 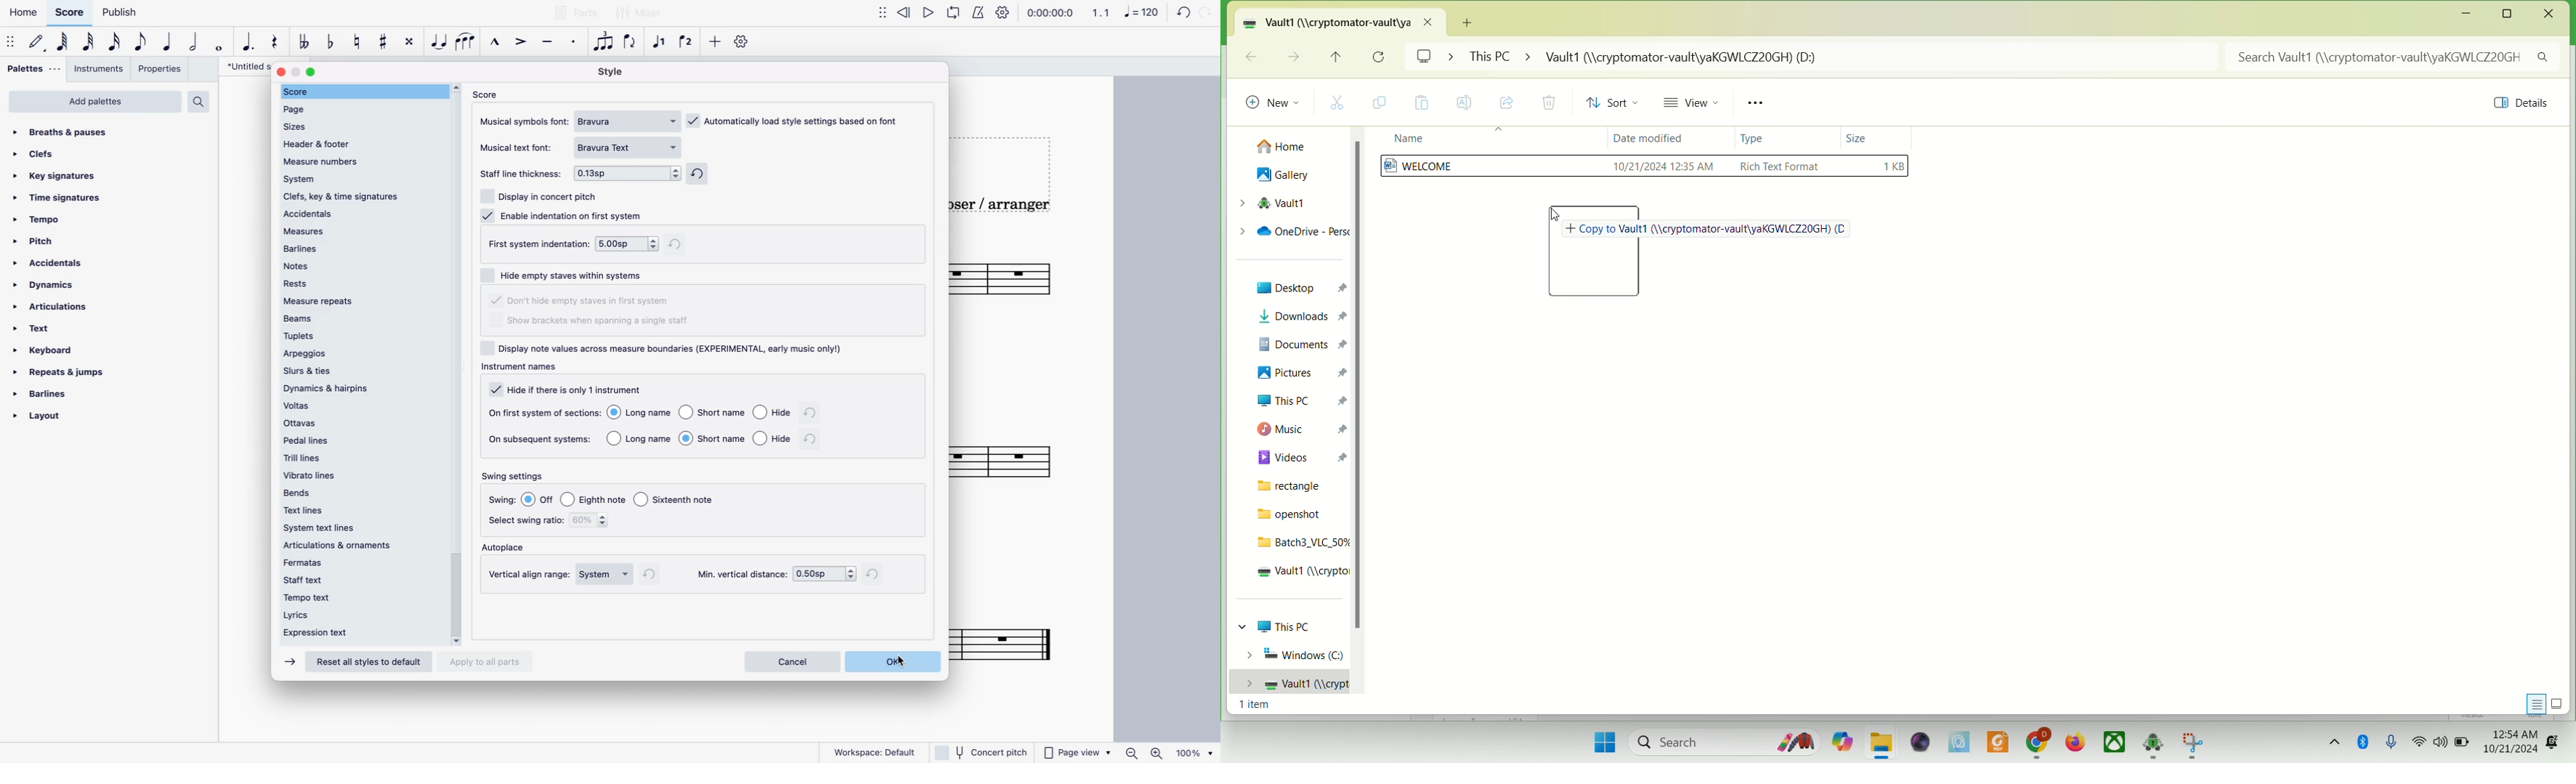 I want to click on properties, so click(x=158, y=70).